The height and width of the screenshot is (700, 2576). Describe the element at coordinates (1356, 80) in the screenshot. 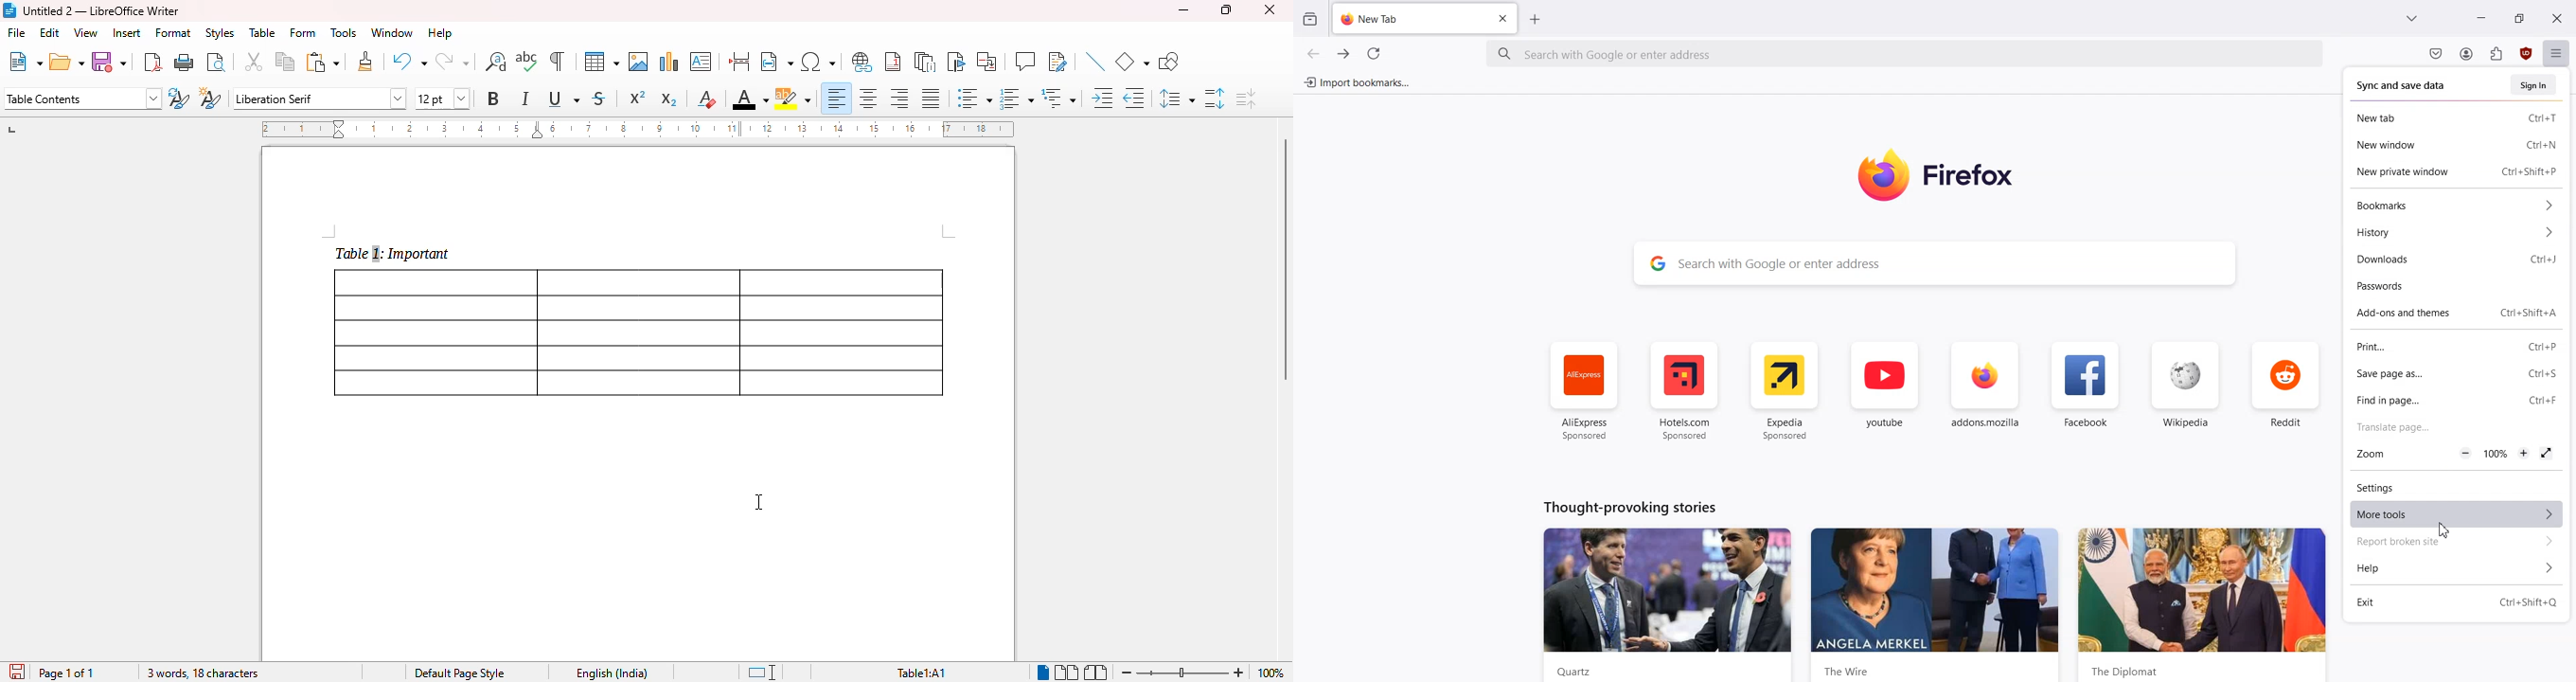

I see `Import bookmark` at that location.